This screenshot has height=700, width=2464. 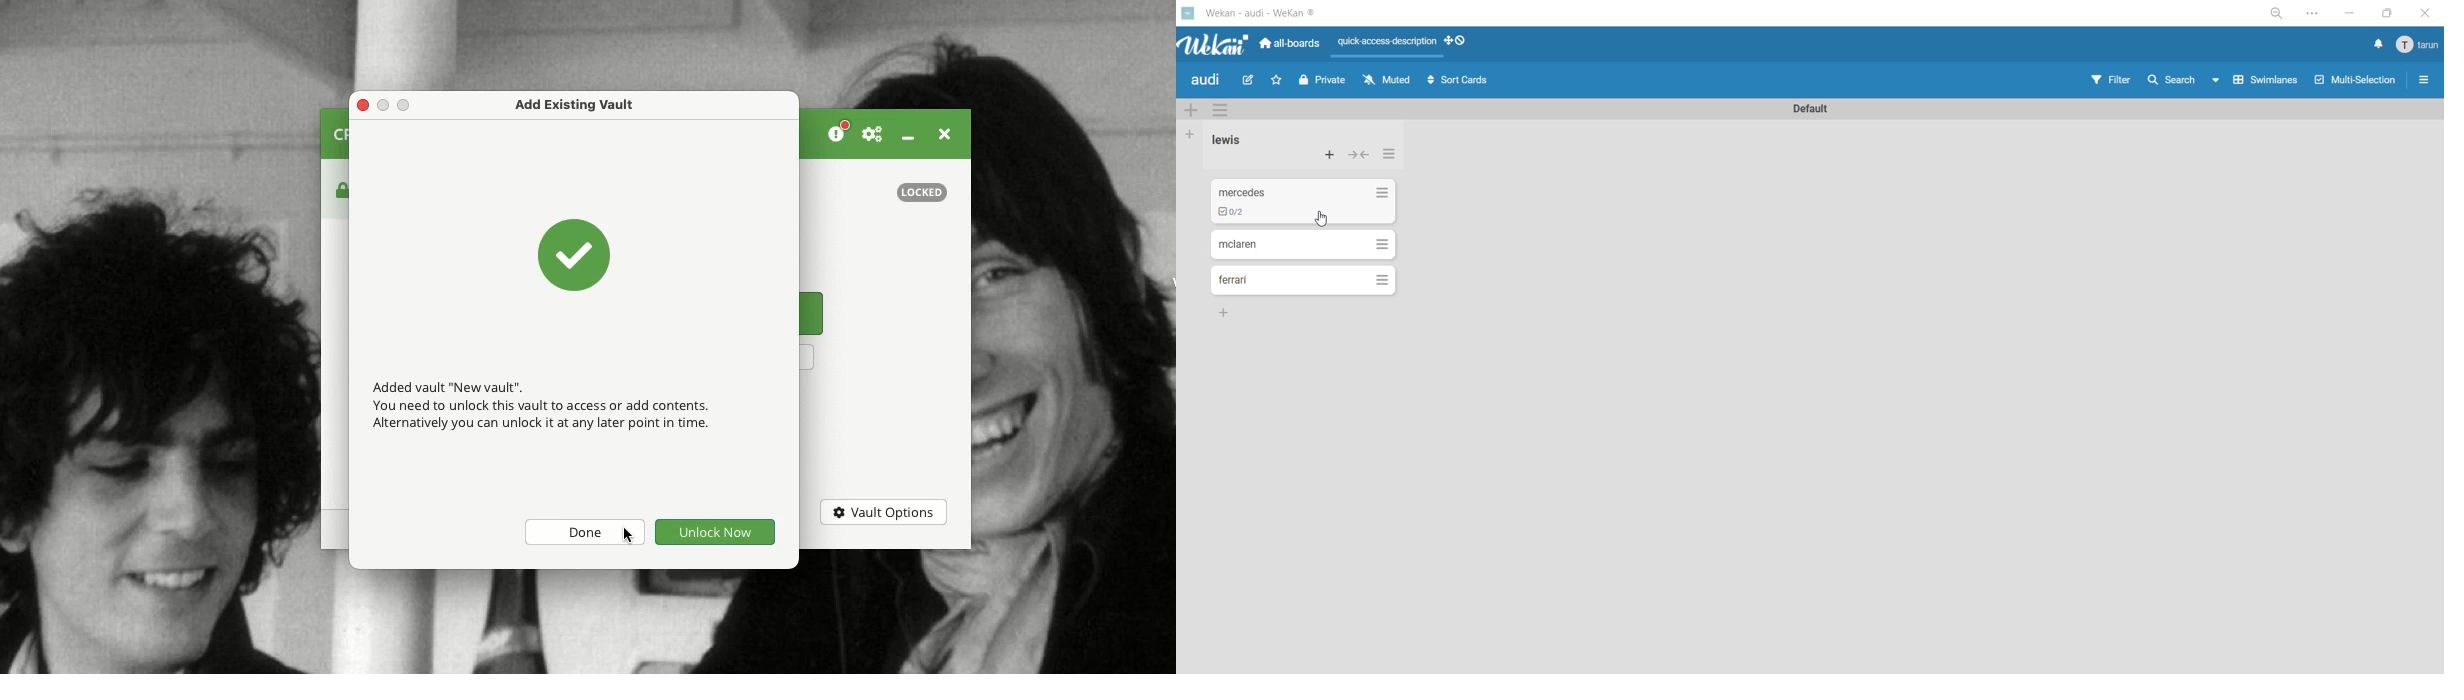 I want to click on muted, so click(x=1390, y=84).